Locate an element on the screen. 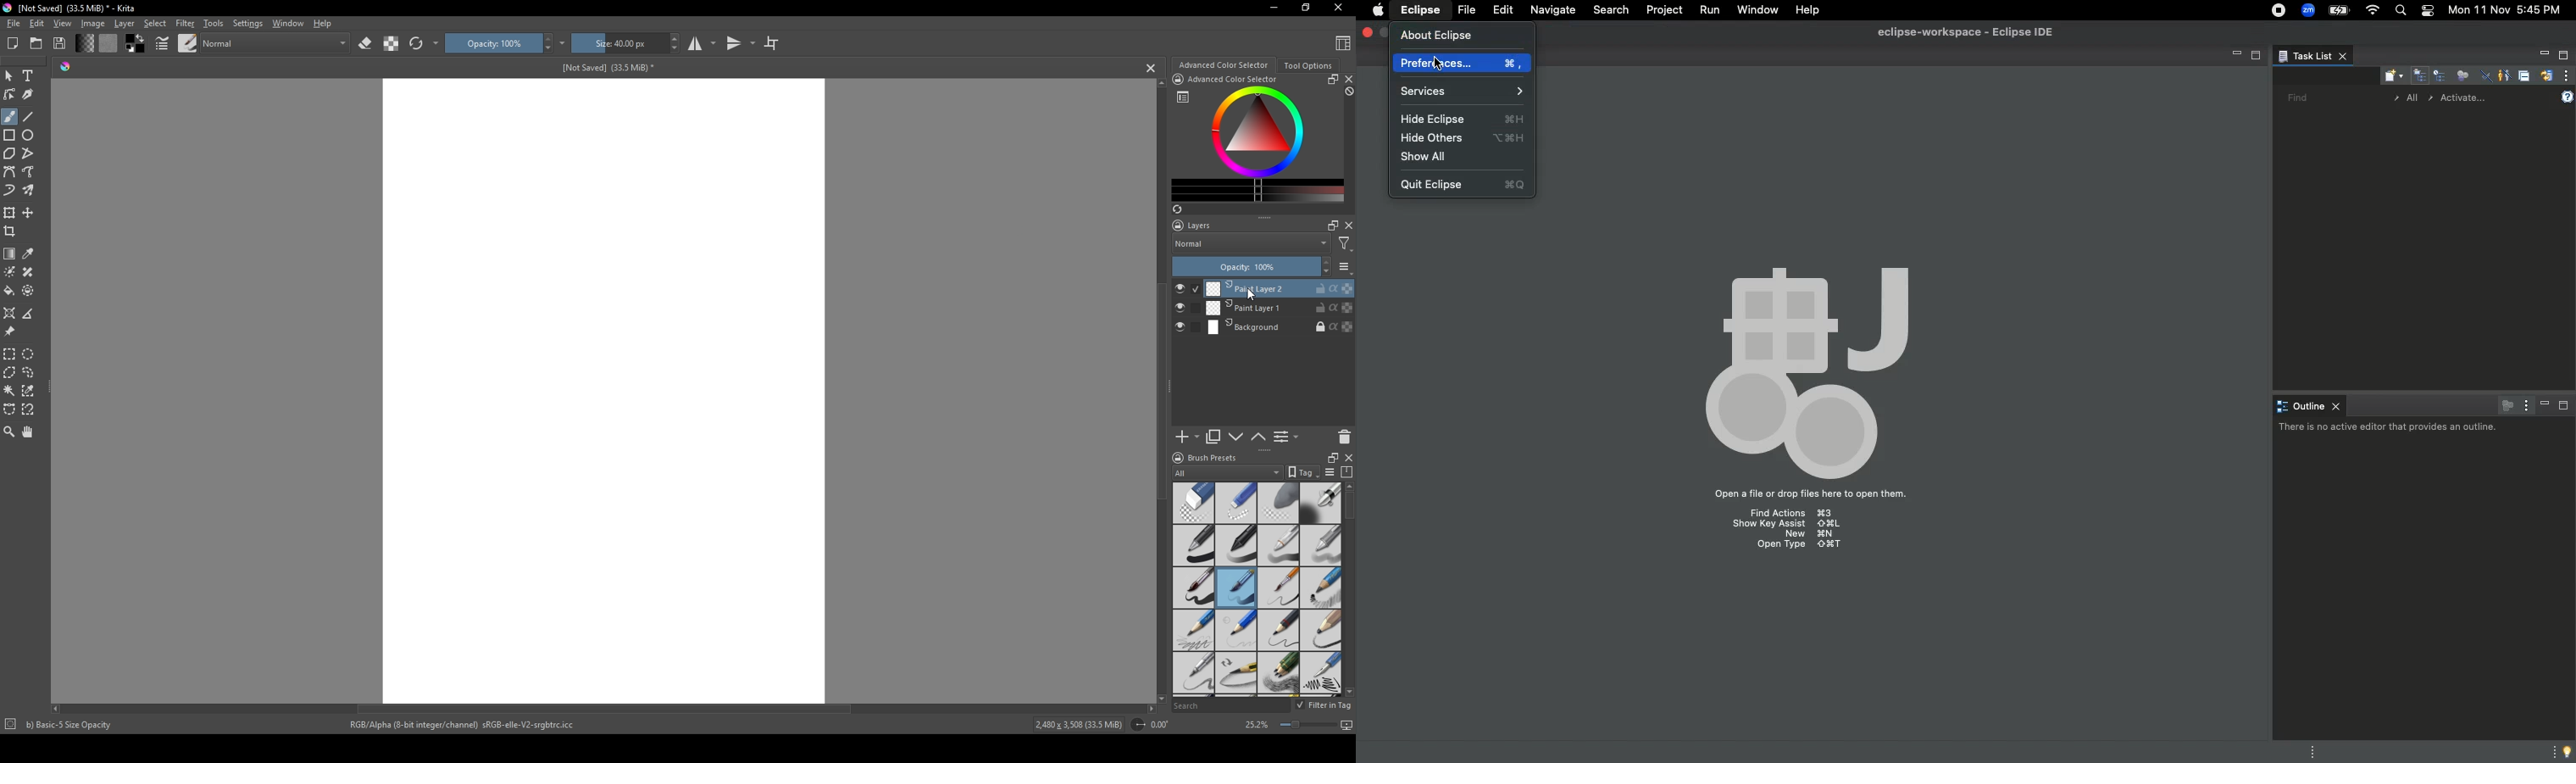 The image size is (2576, 784). decrease is located at coordinates (1325, 273).